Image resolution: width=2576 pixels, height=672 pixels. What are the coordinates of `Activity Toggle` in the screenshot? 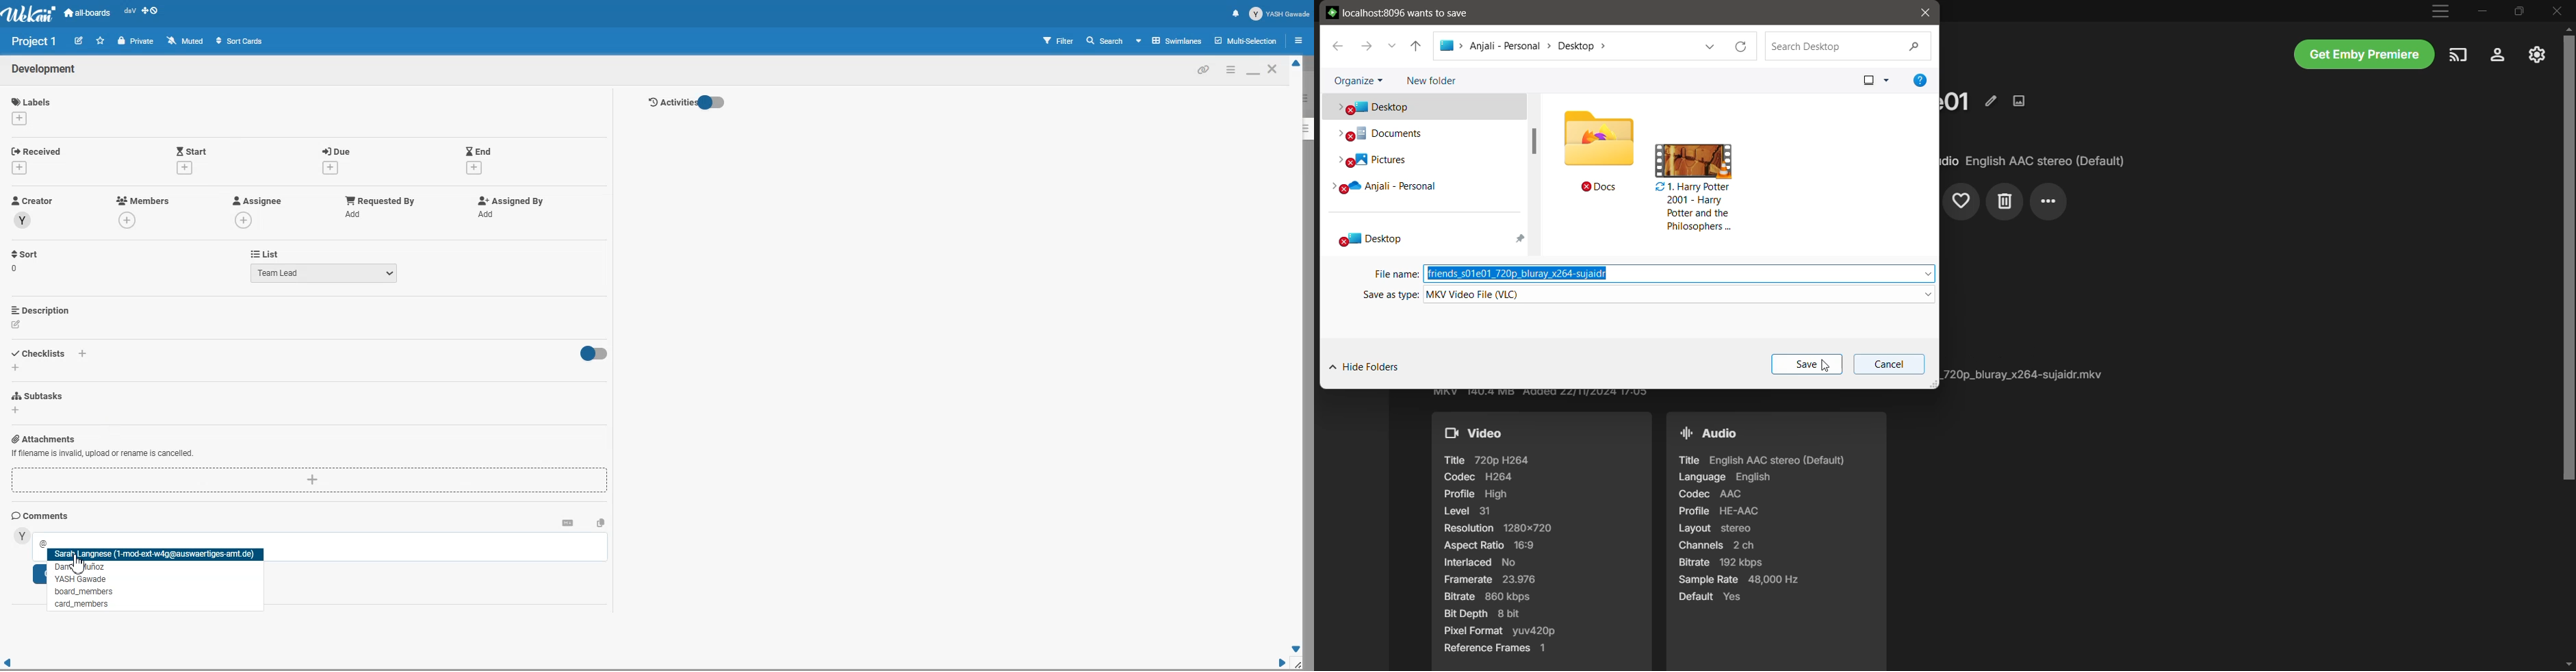 It's located at (686, 103).